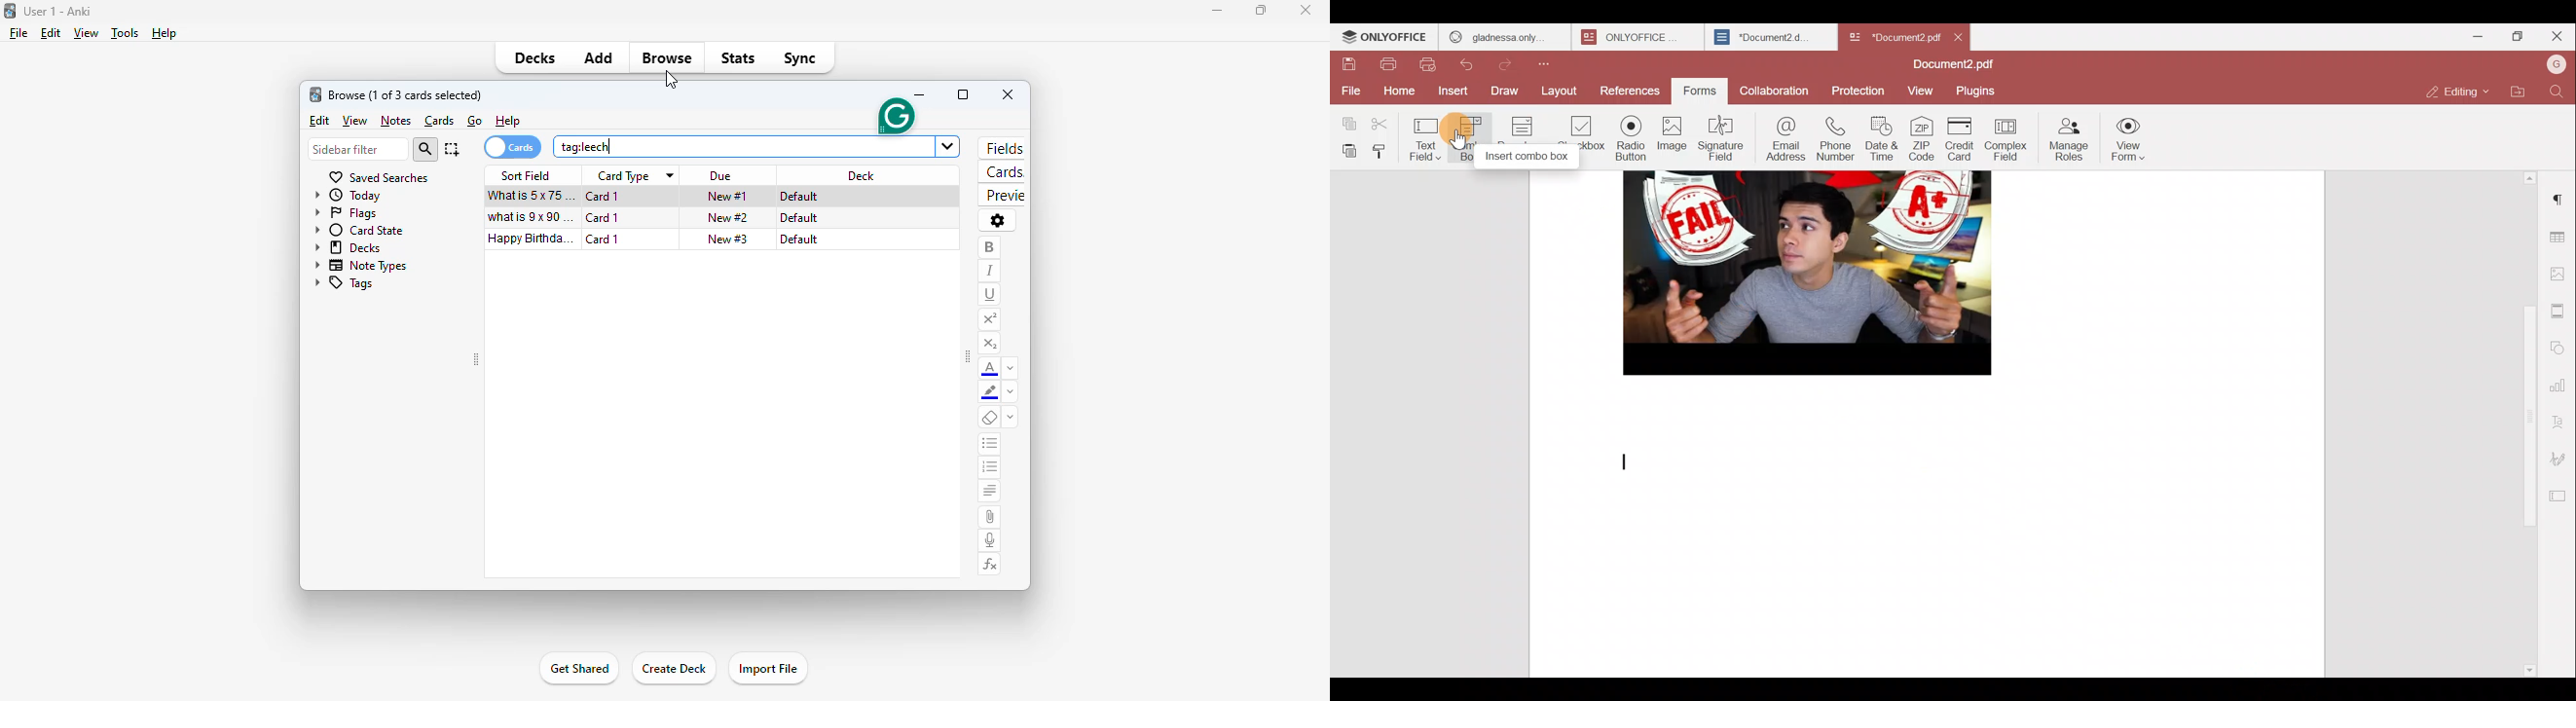 This screenshot has width=2576, height=728. What do you see at coordinates (990, 392) in the screenshot?
I see `text highlight color` at bounding box center [990, 392].